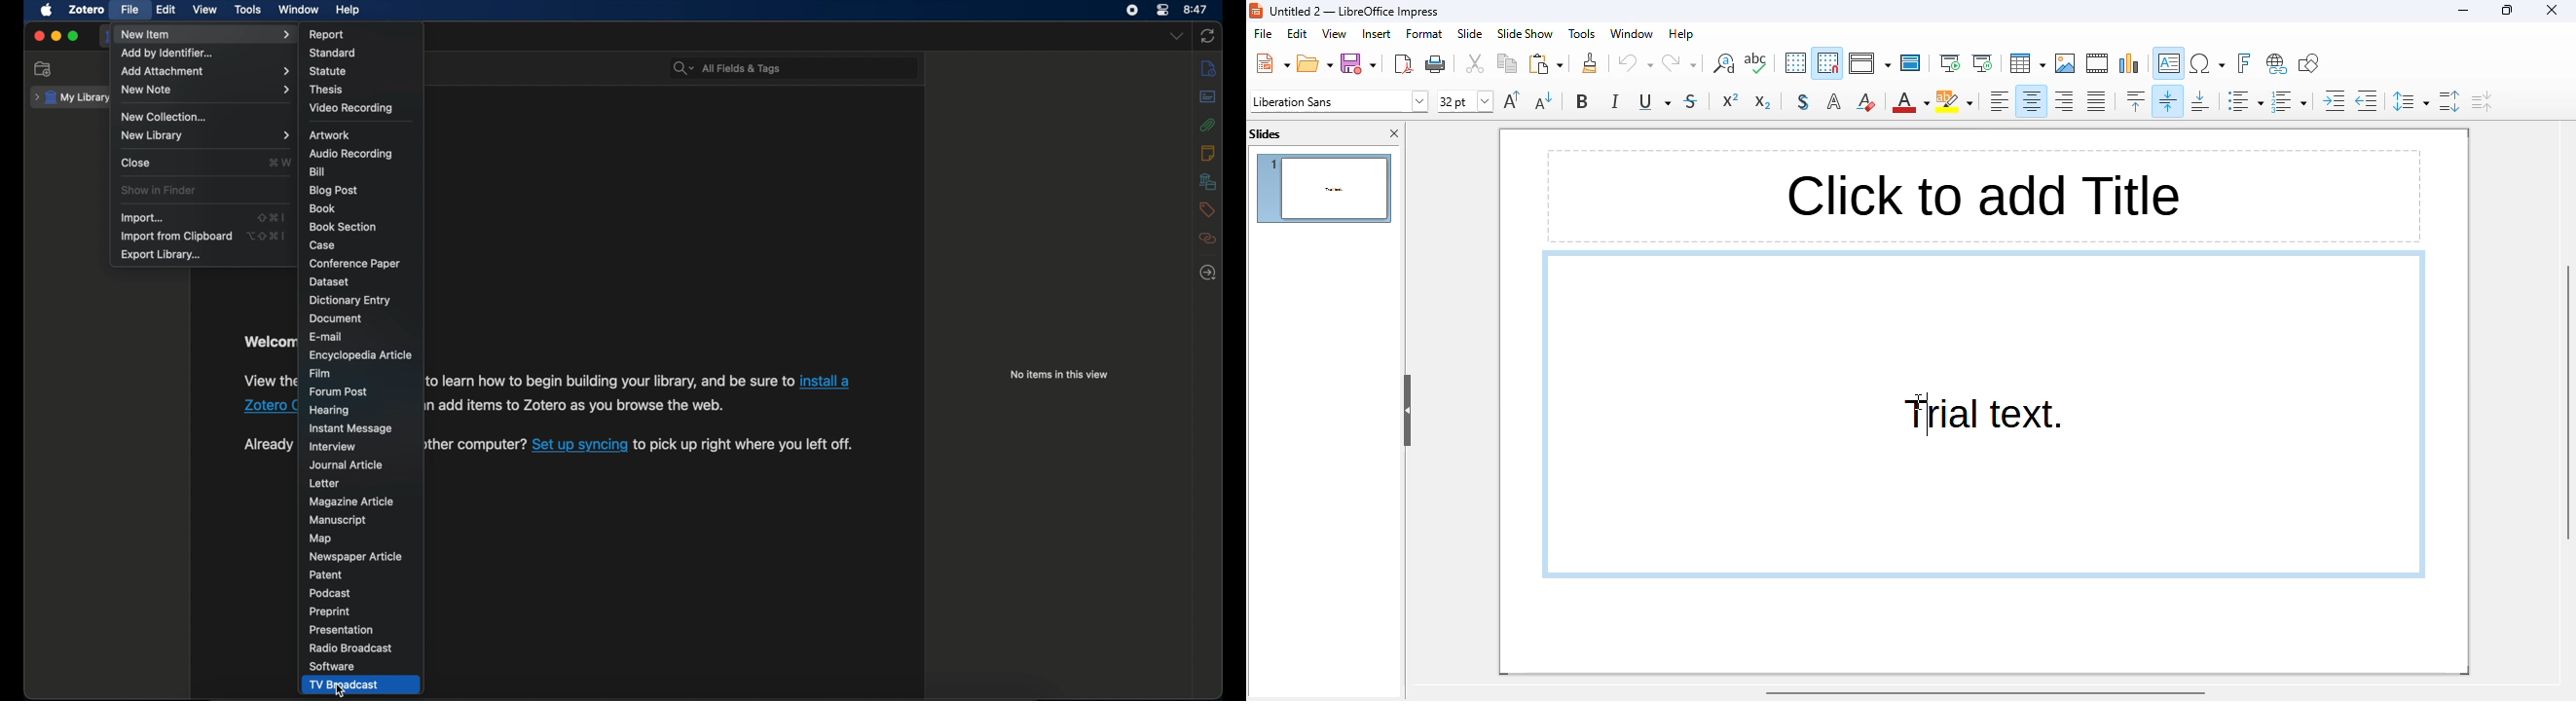  I want to click on notes, so click(1207, 153).